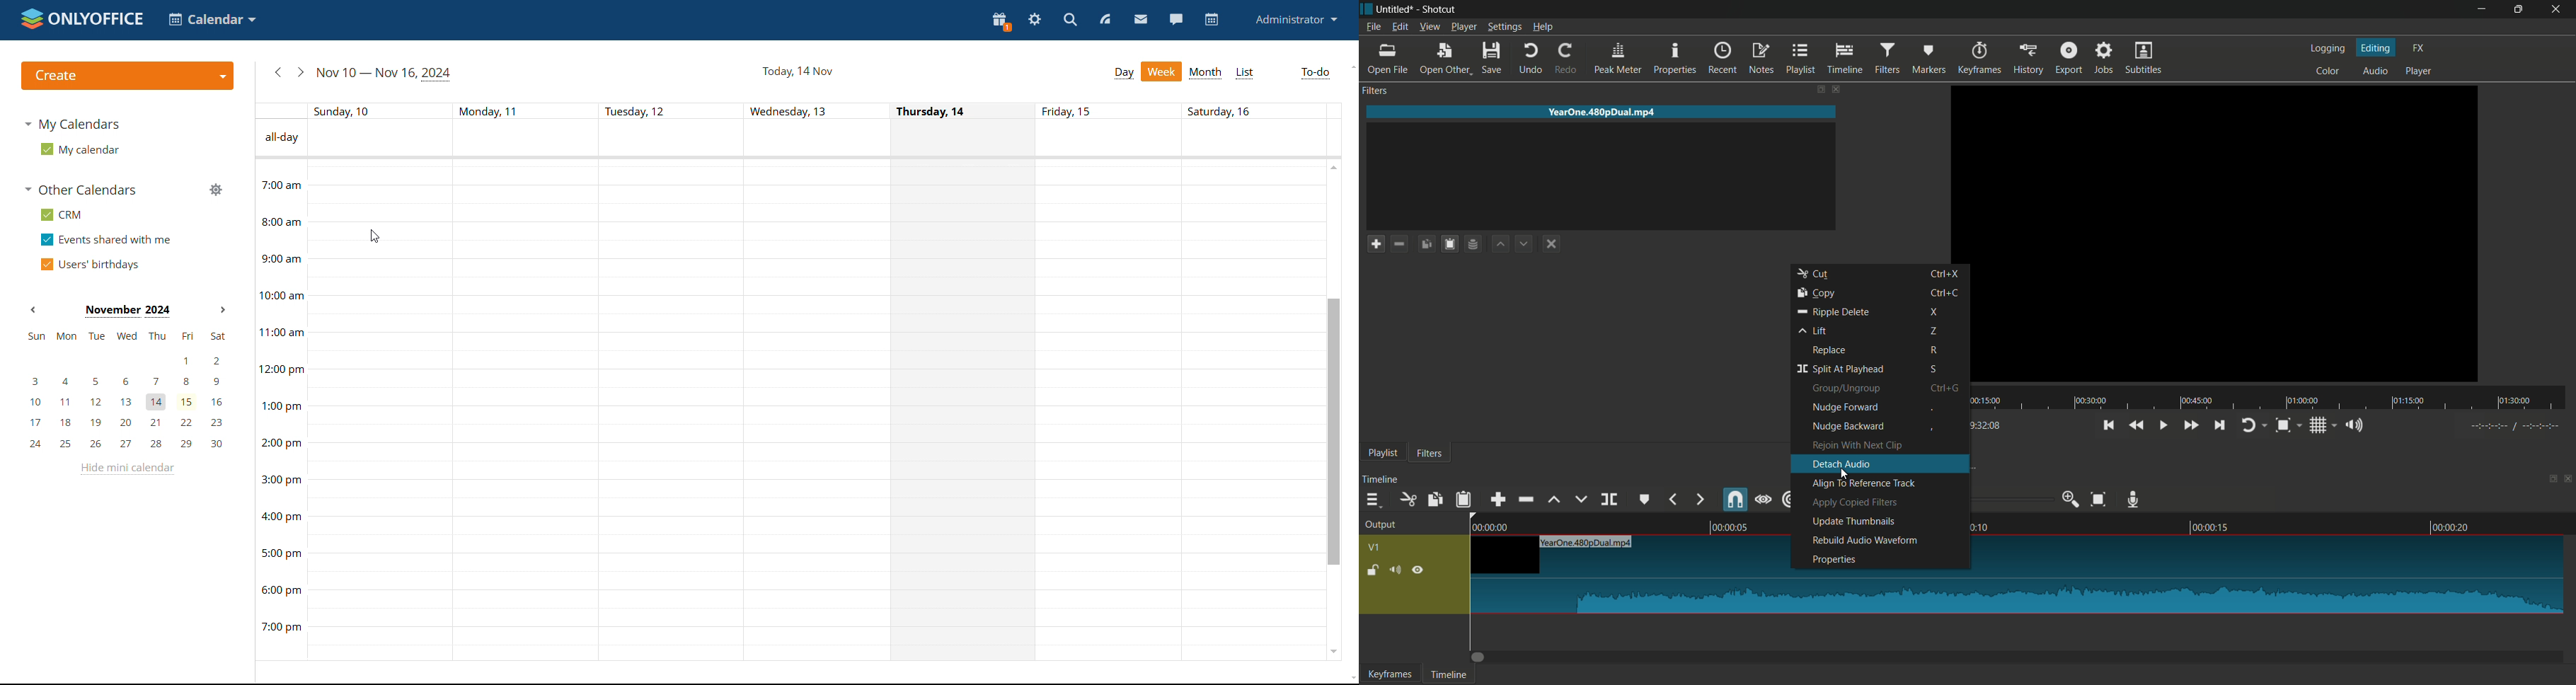  I want to click on keyboard shortcut, so click(1935, 351).